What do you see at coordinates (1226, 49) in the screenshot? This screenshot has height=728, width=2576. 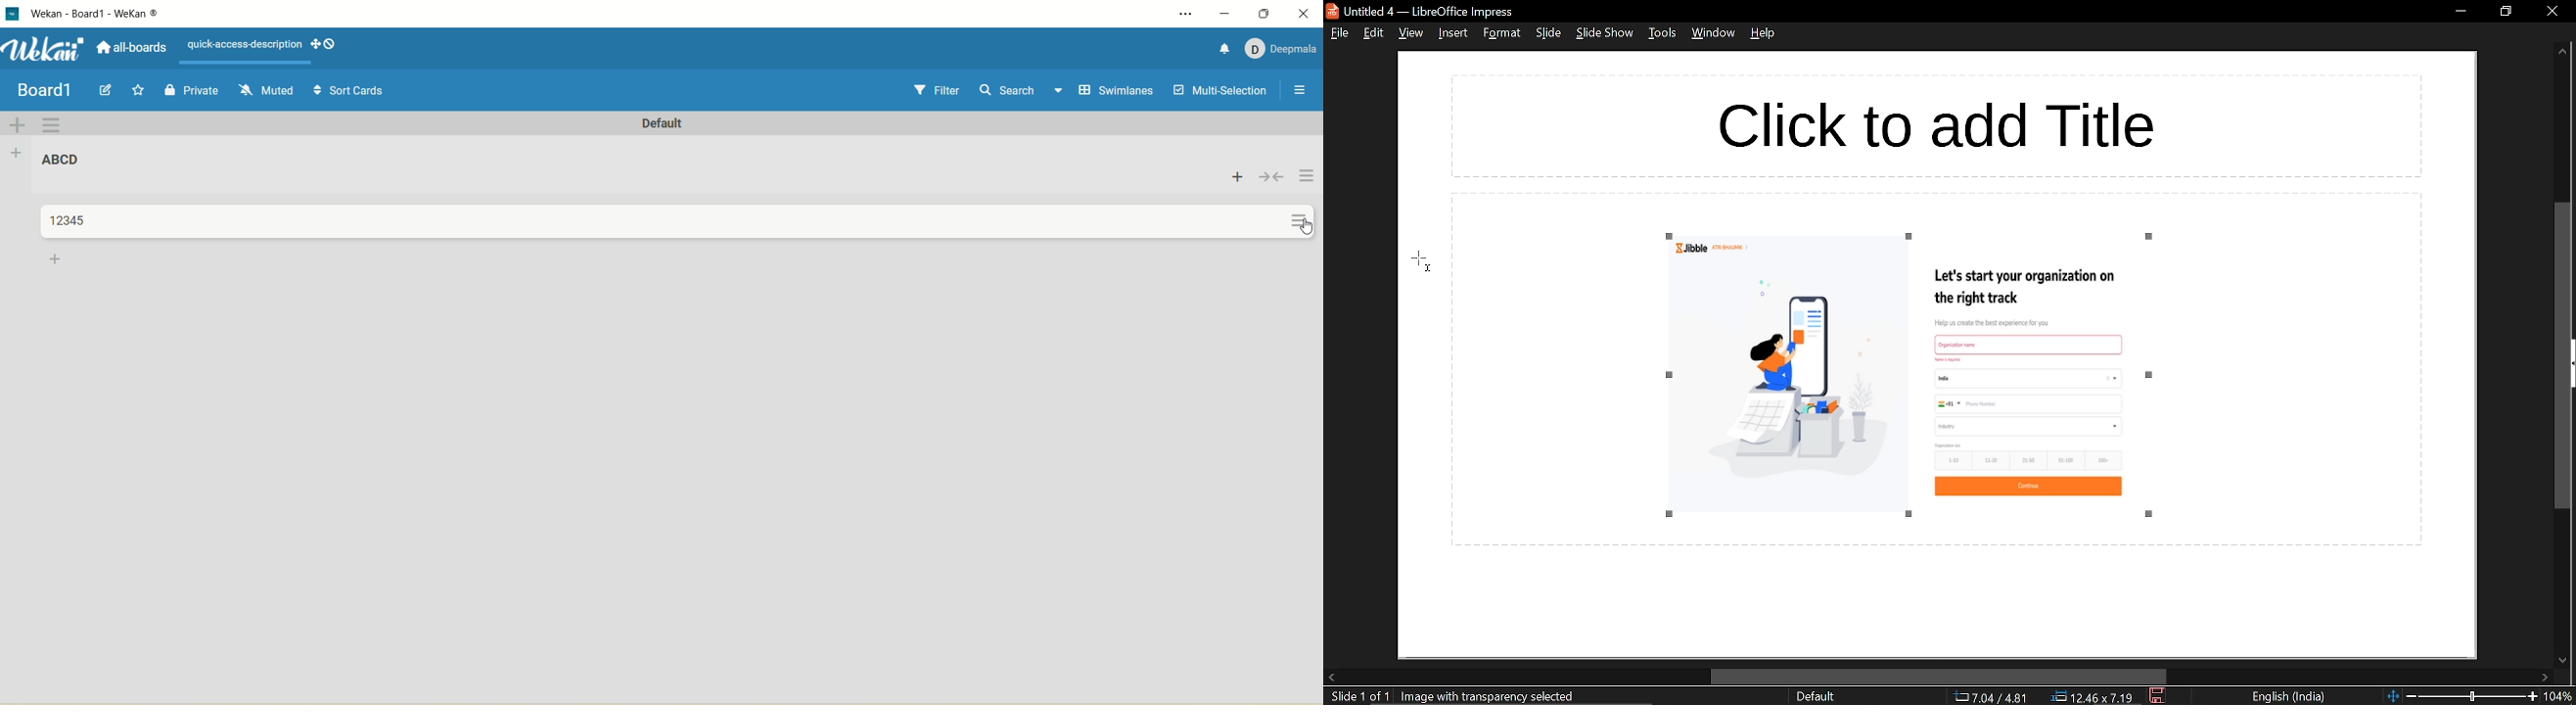 I see `notification` at bounding box center [1226, 49].